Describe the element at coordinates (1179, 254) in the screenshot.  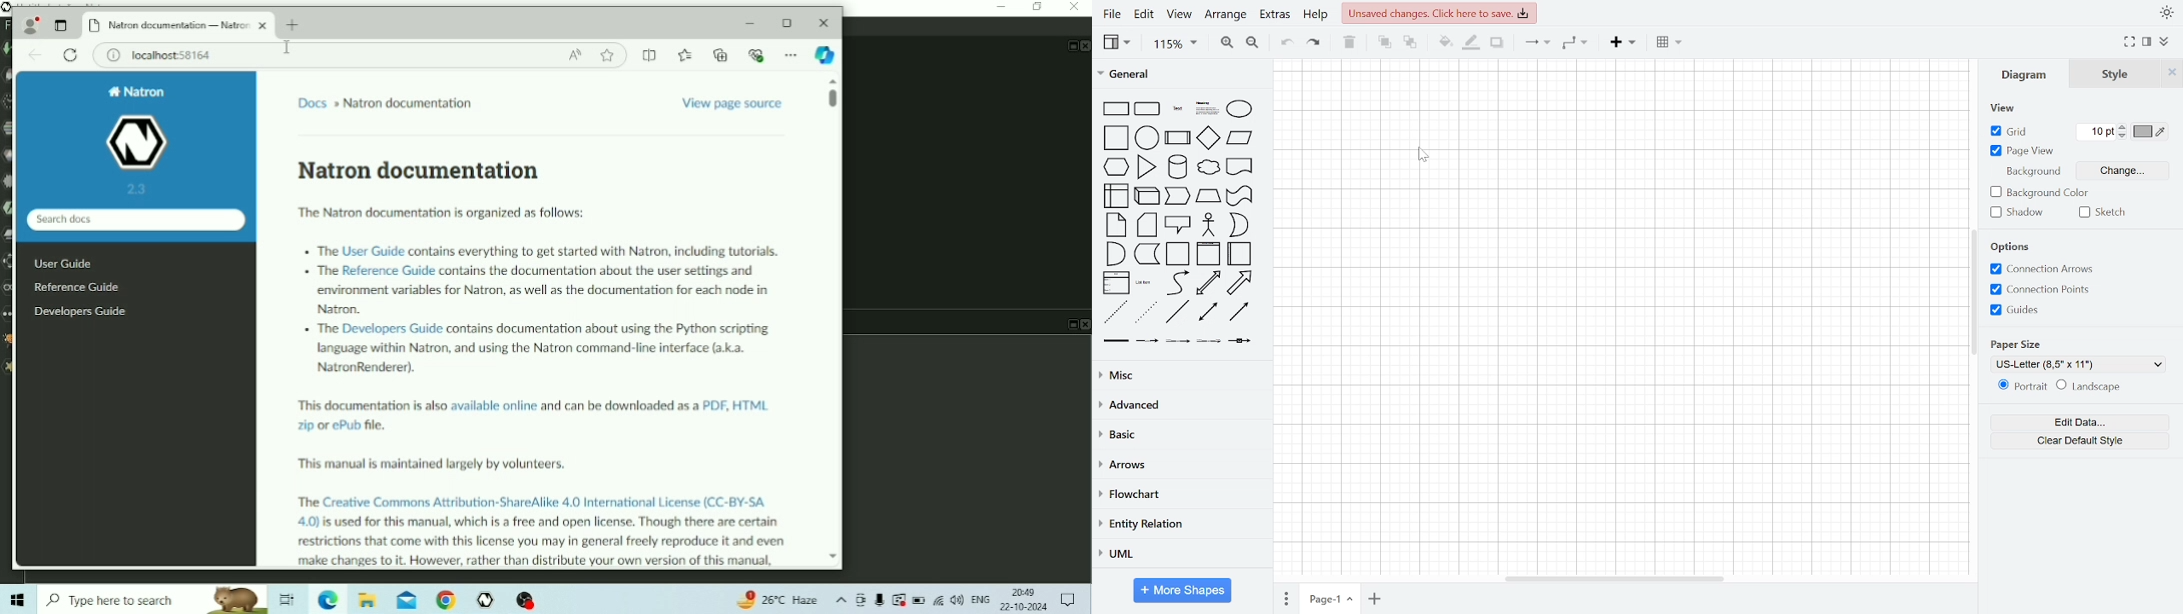
I see `container` at that location.